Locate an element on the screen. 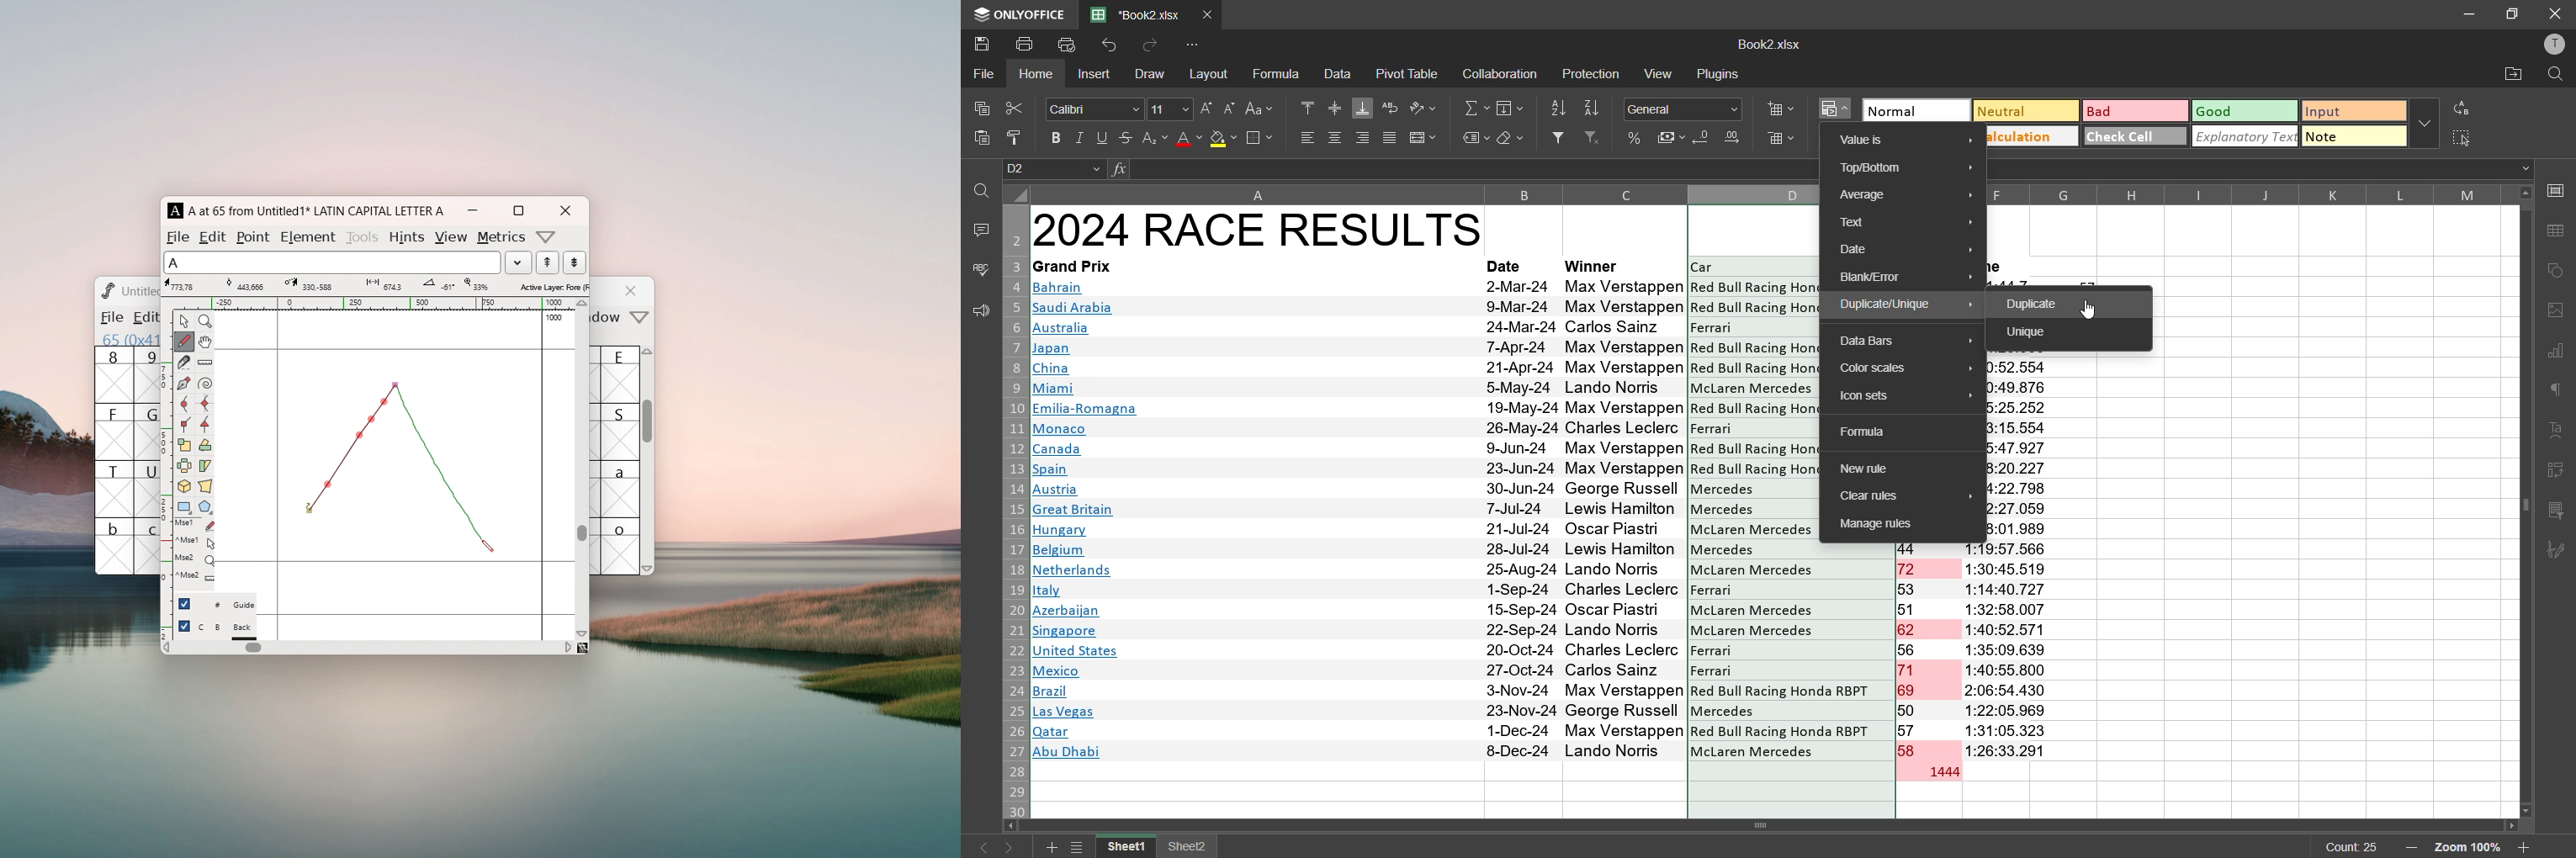 This screenshot has height=868, width=2576. scrollbar is located at coordinates (582, 532).